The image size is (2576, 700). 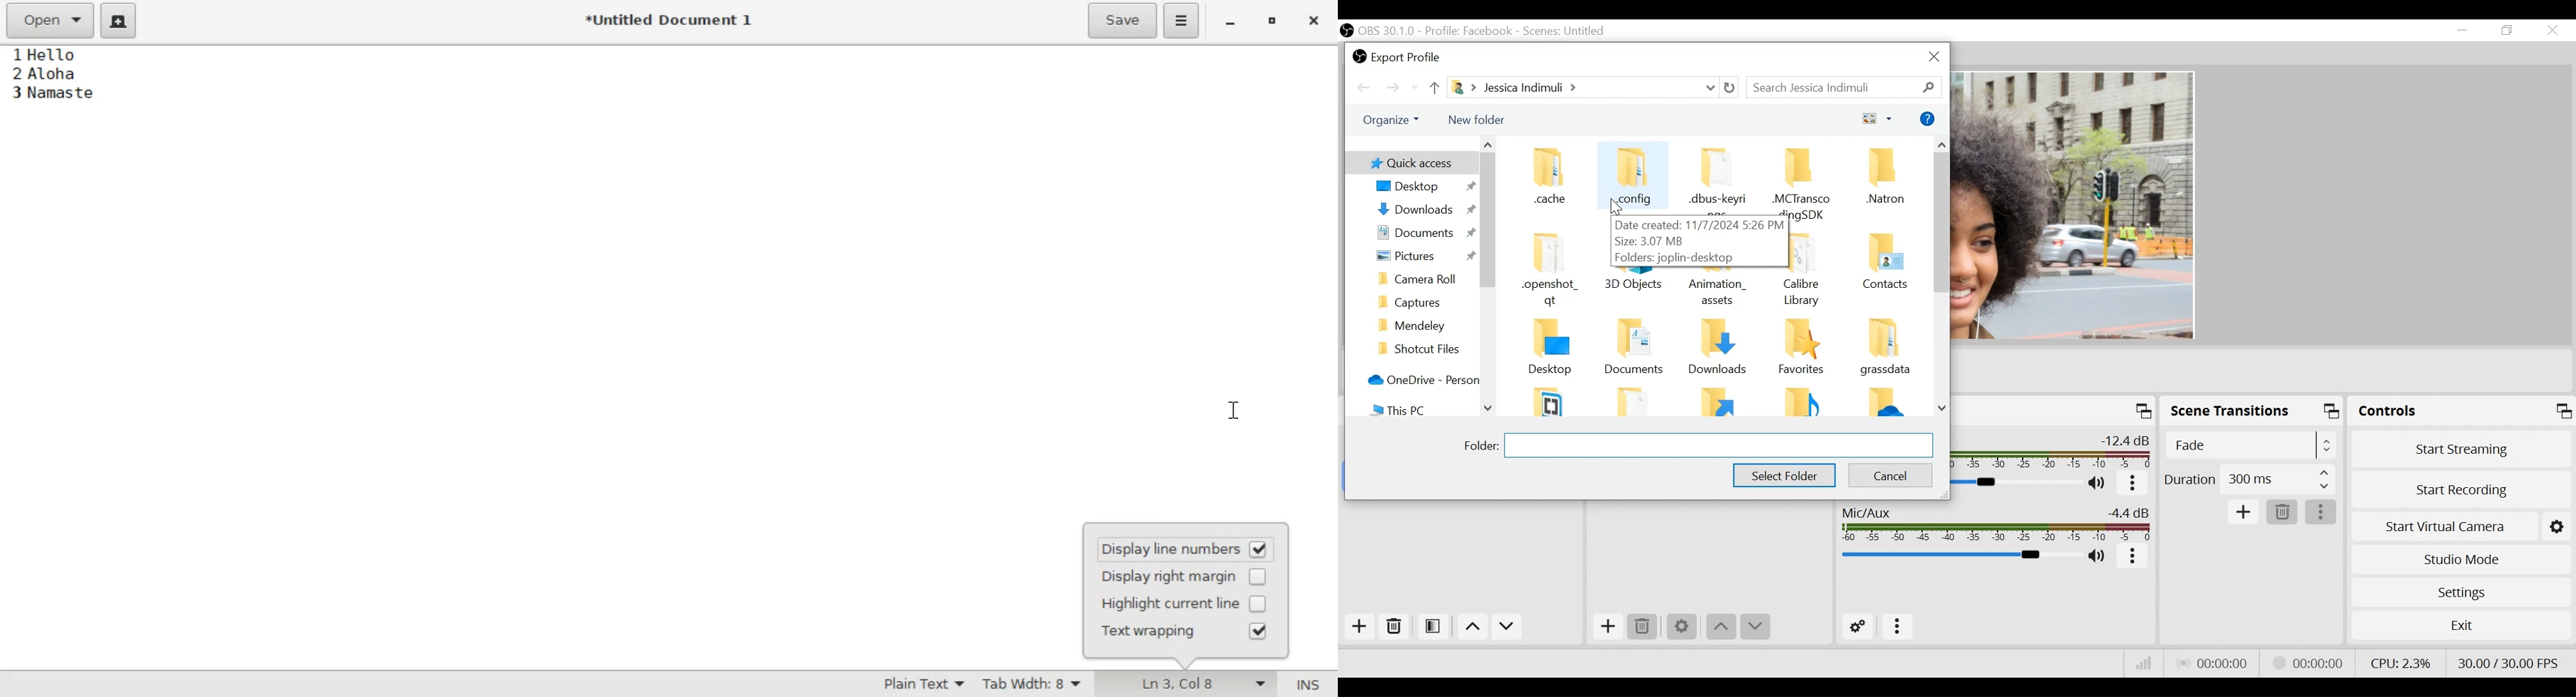 I want to click on Export File, so click(x=1398, y=55).